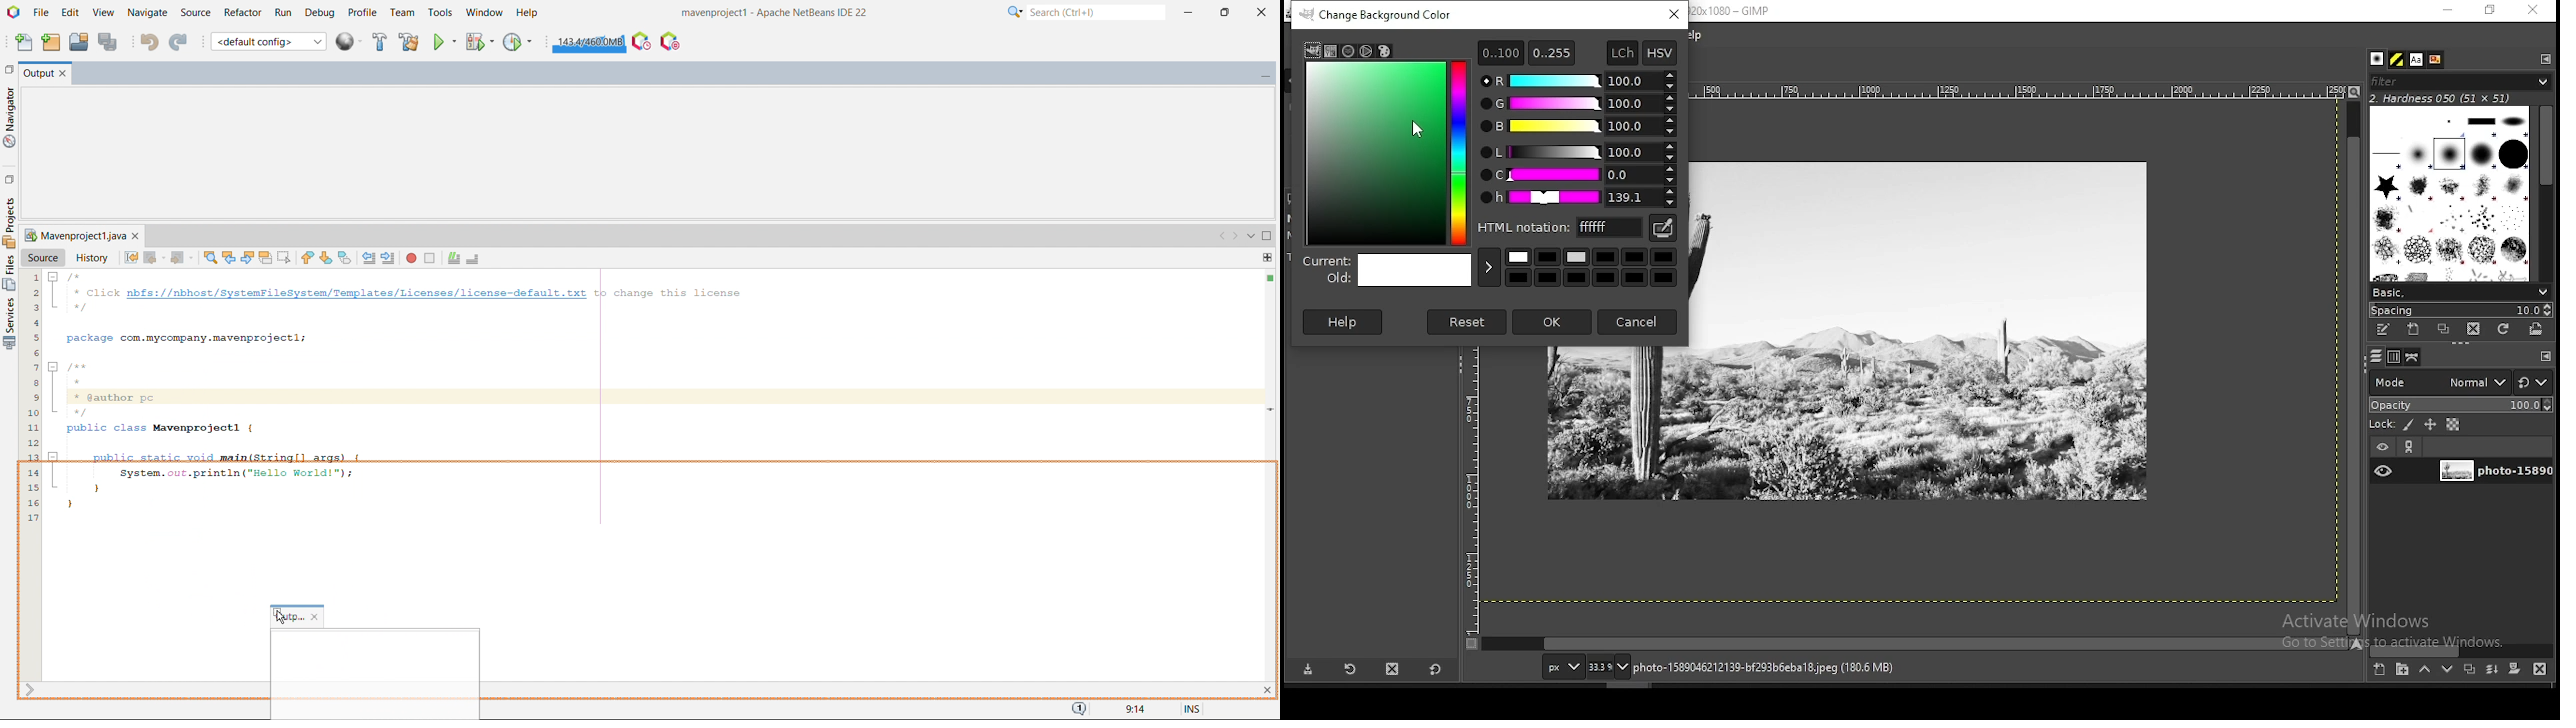  What do you see at coordinates (2468, 669) in the screenshot?
I see `duplicate this layer` at bounding box center [2468, 669].